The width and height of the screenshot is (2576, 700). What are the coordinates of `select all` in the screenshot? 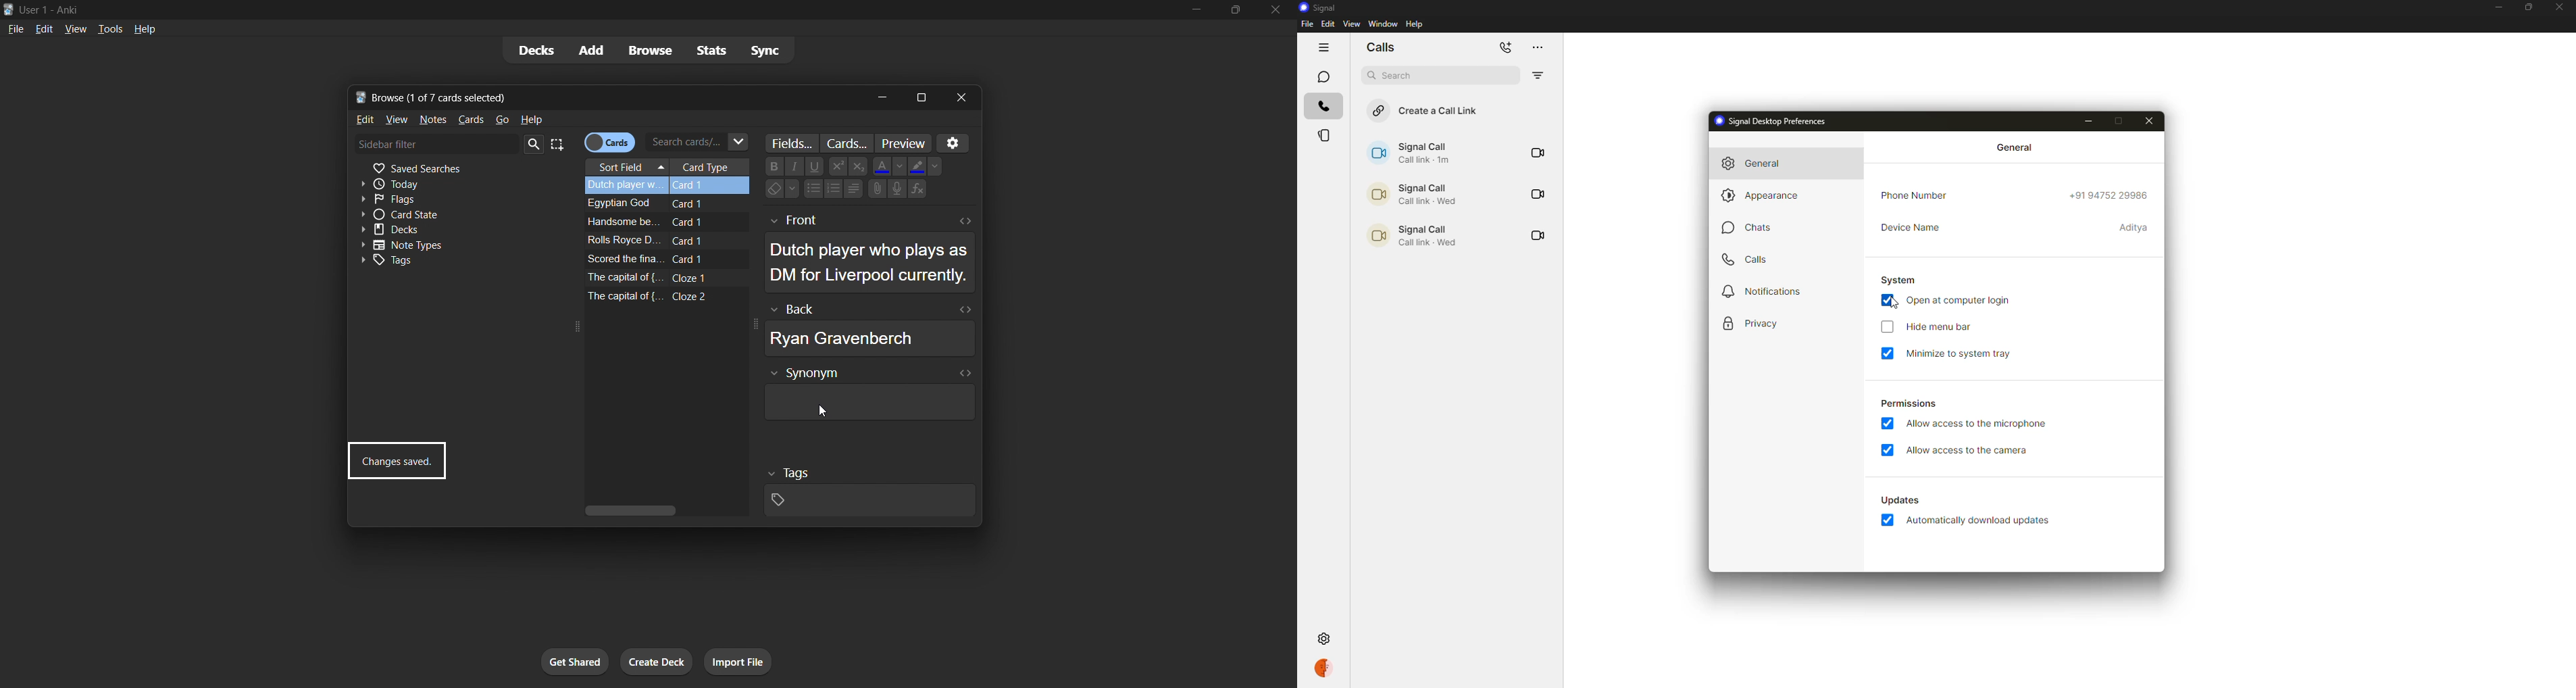 It's located at (558, 145).